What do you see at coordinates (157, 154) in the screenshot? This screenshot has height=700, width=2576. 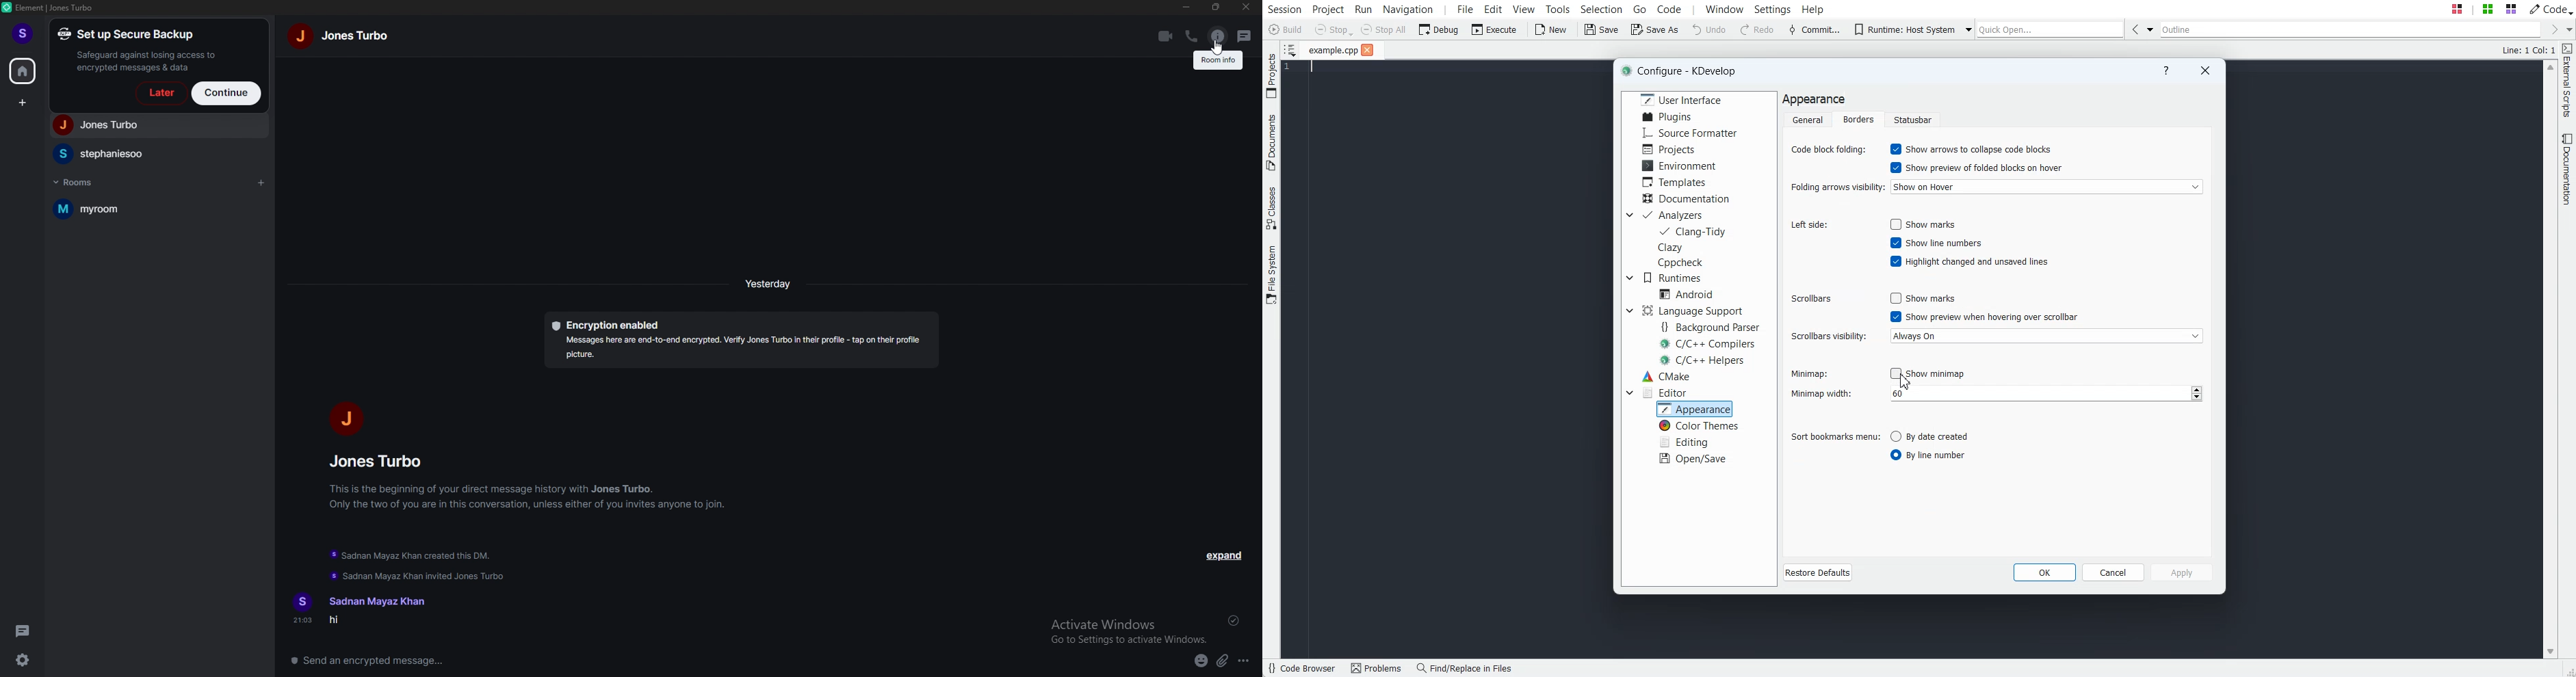 I see `people` at bounding box center [157, 154].